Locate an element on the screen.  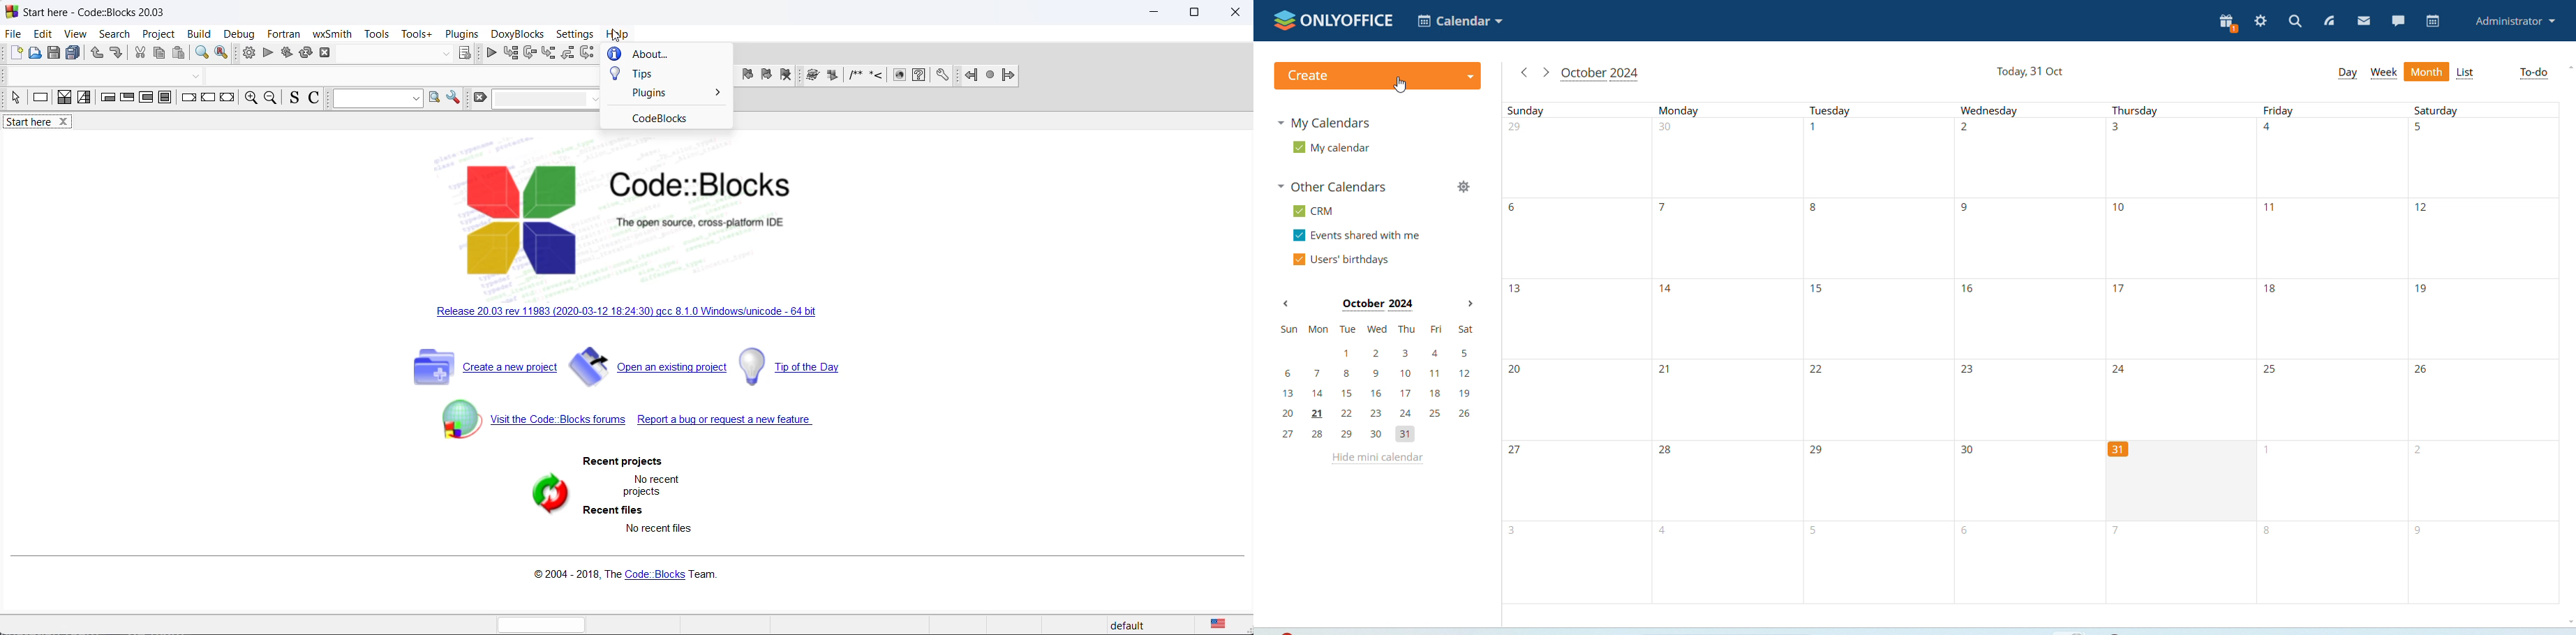
Saturdays is located at coordinates (2484, 353).